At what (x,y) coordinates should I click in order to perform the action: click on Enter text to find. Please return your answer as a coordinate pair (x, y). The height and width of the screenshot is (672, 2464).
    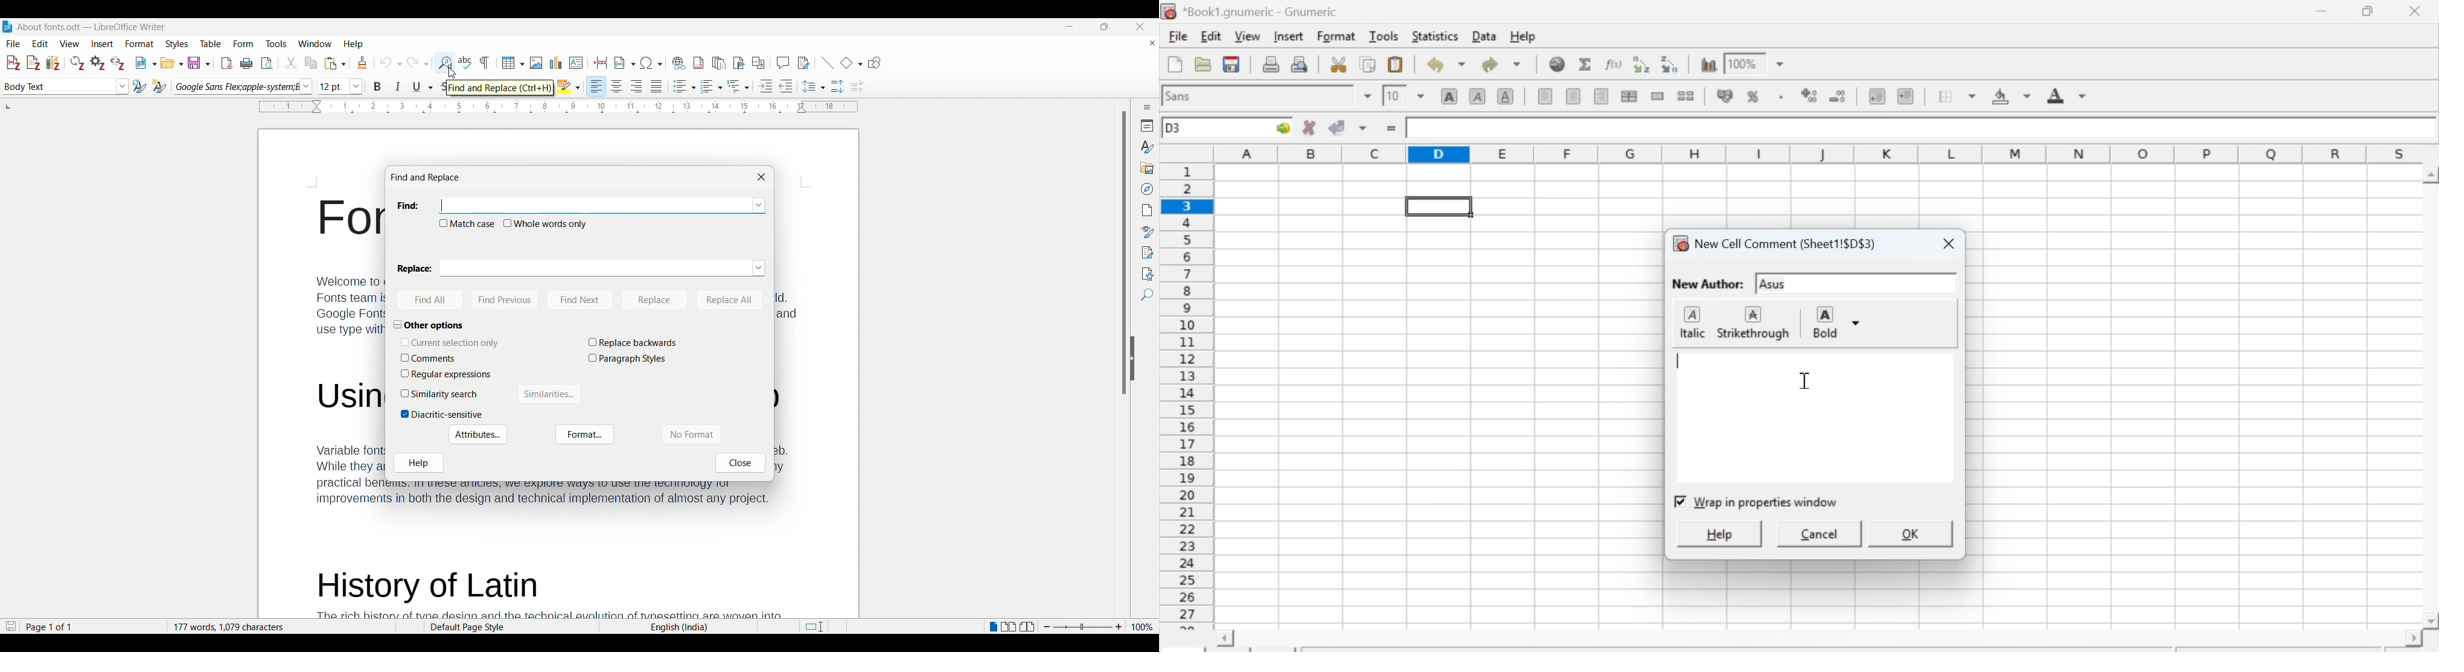
    Looking at the image, I should click on (595, 206).